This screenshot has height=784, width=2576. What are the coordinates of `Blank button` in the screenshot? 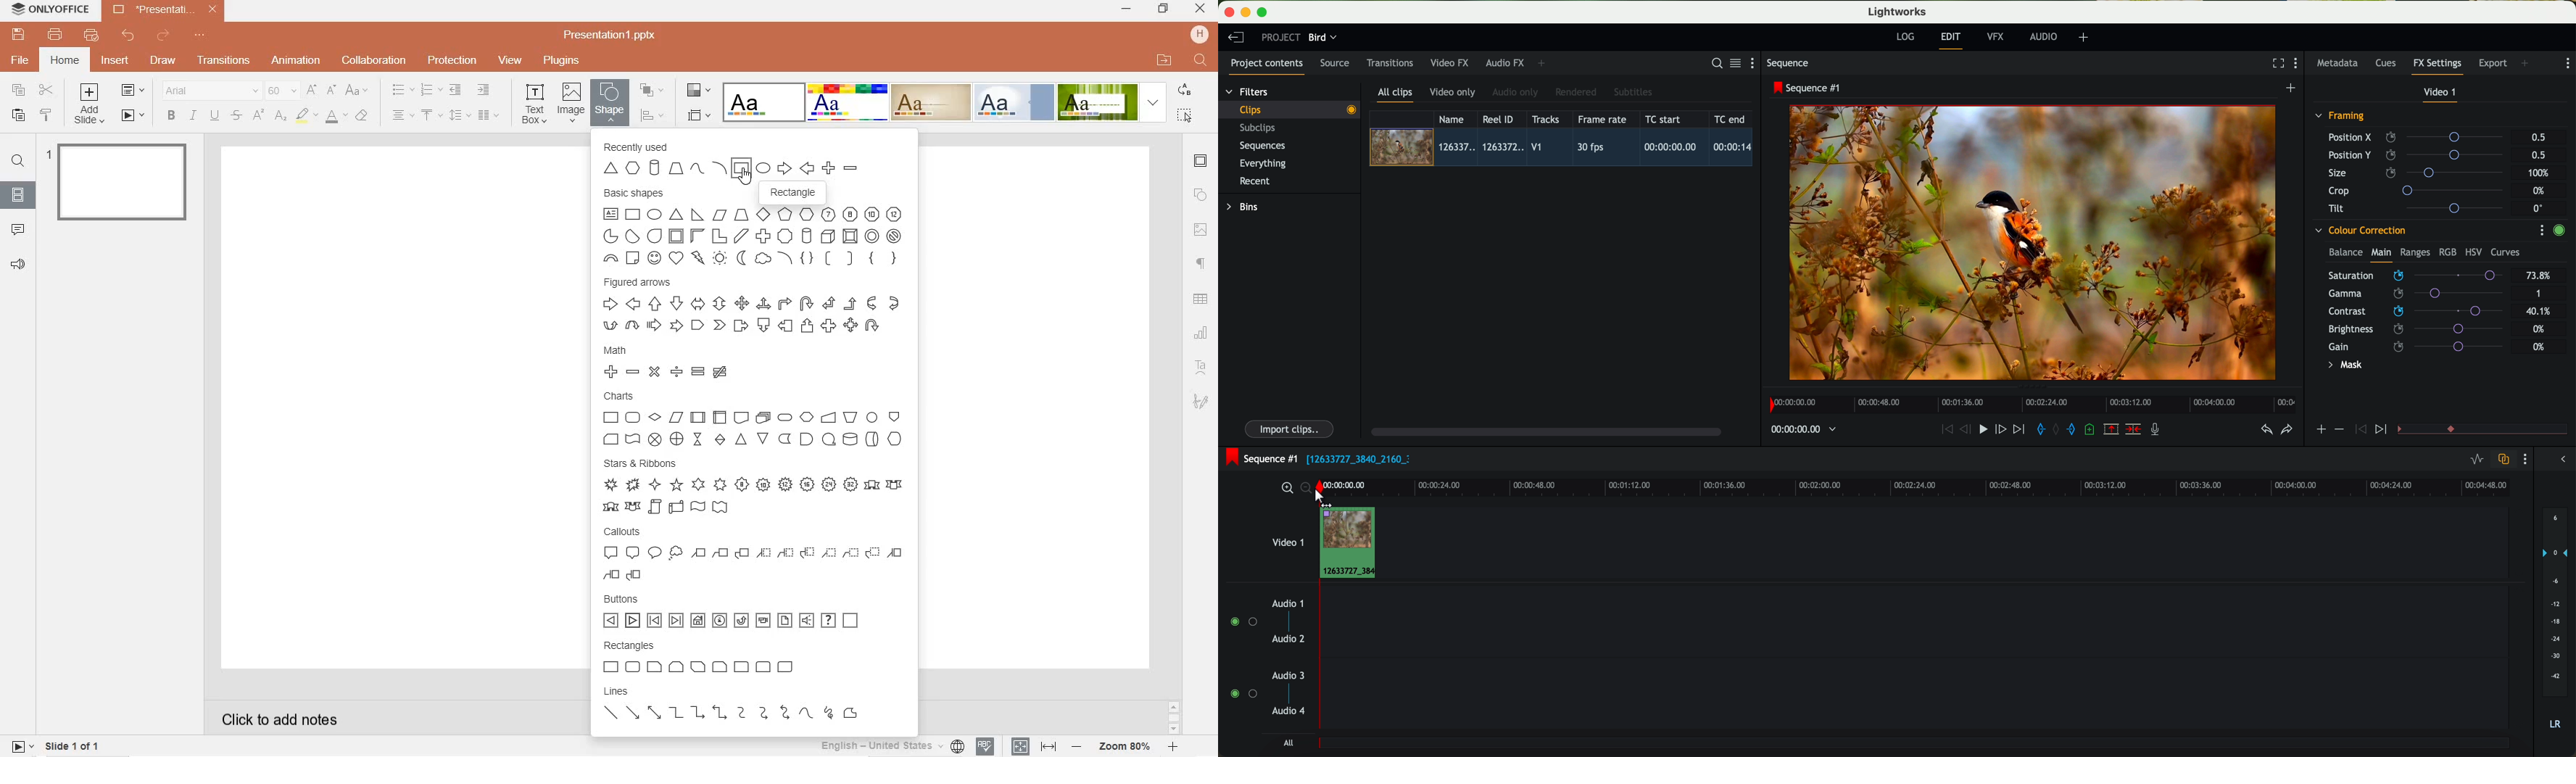 It's located at (850, 621).